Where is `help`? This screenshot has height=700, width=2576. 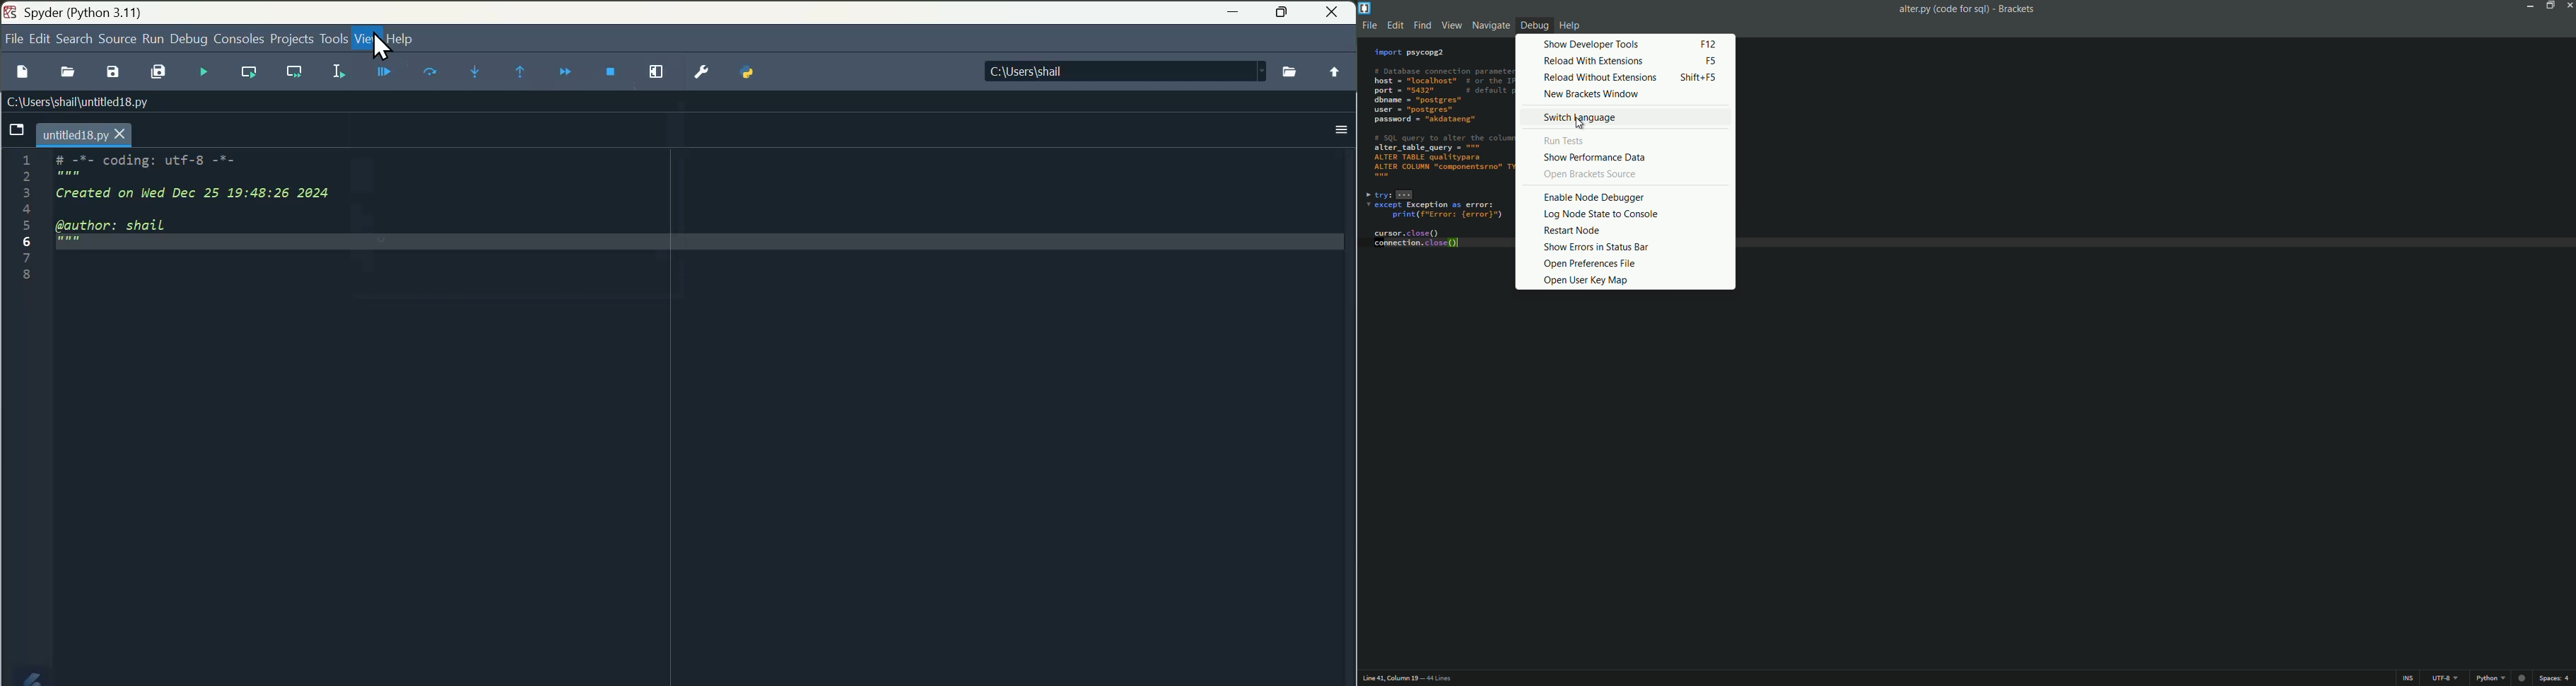
help is located at coordinates (405, 40).